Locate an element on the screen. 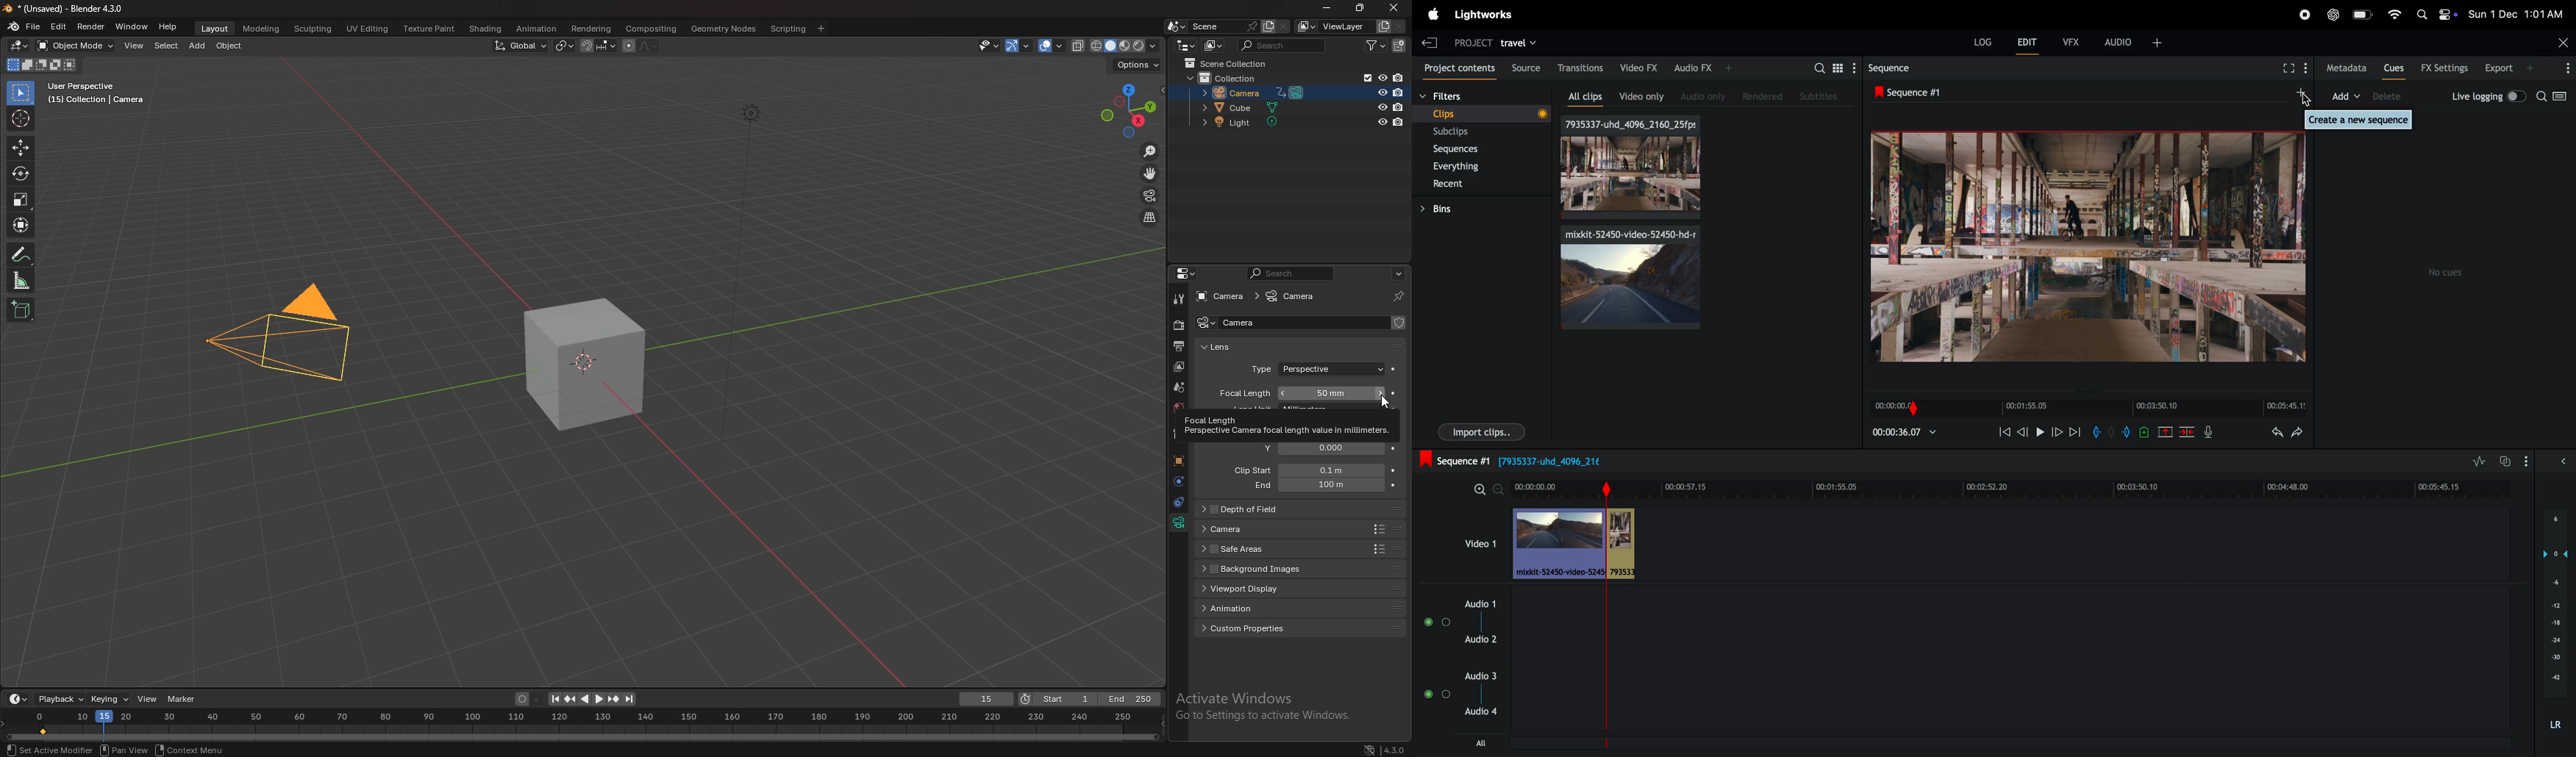 The image size is (2576, 784). search is located at coordinates (1282, 45).